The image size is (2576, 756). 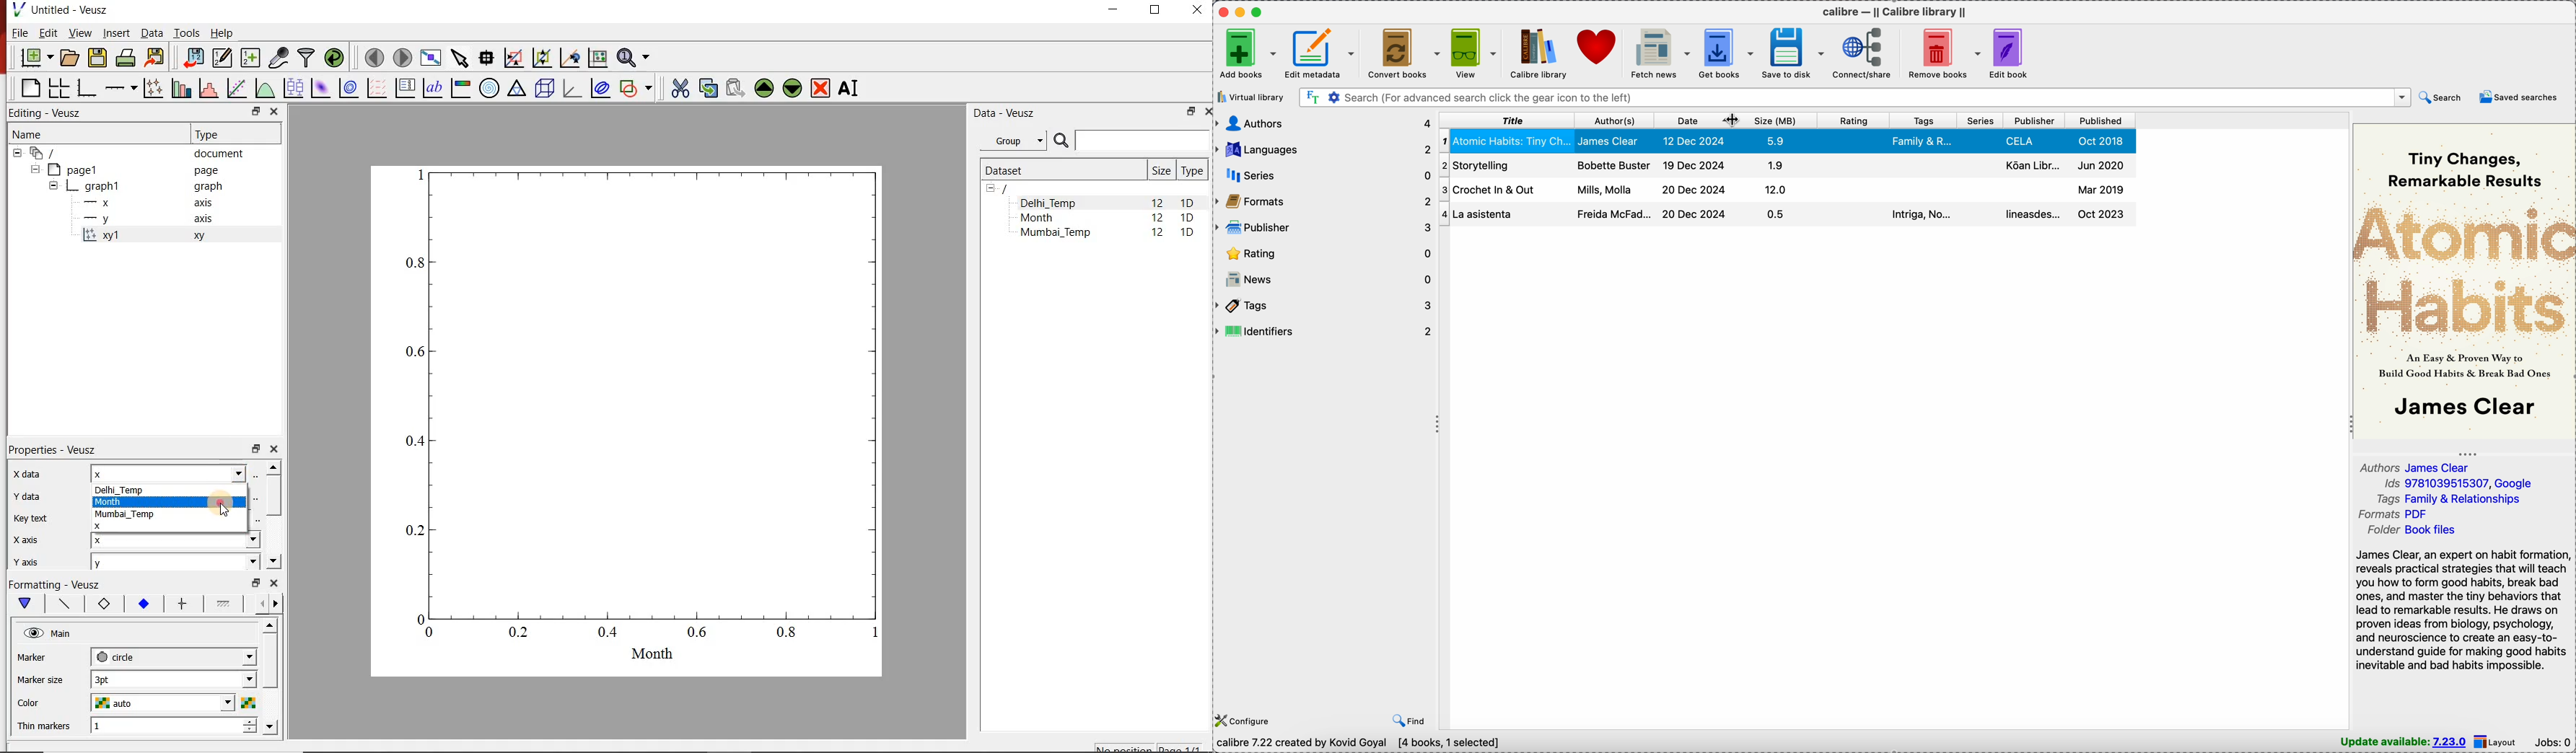 What do you see at coordinates (226, 503) in the screenshot?
I see `cursor` at bounding box center [226, 503].